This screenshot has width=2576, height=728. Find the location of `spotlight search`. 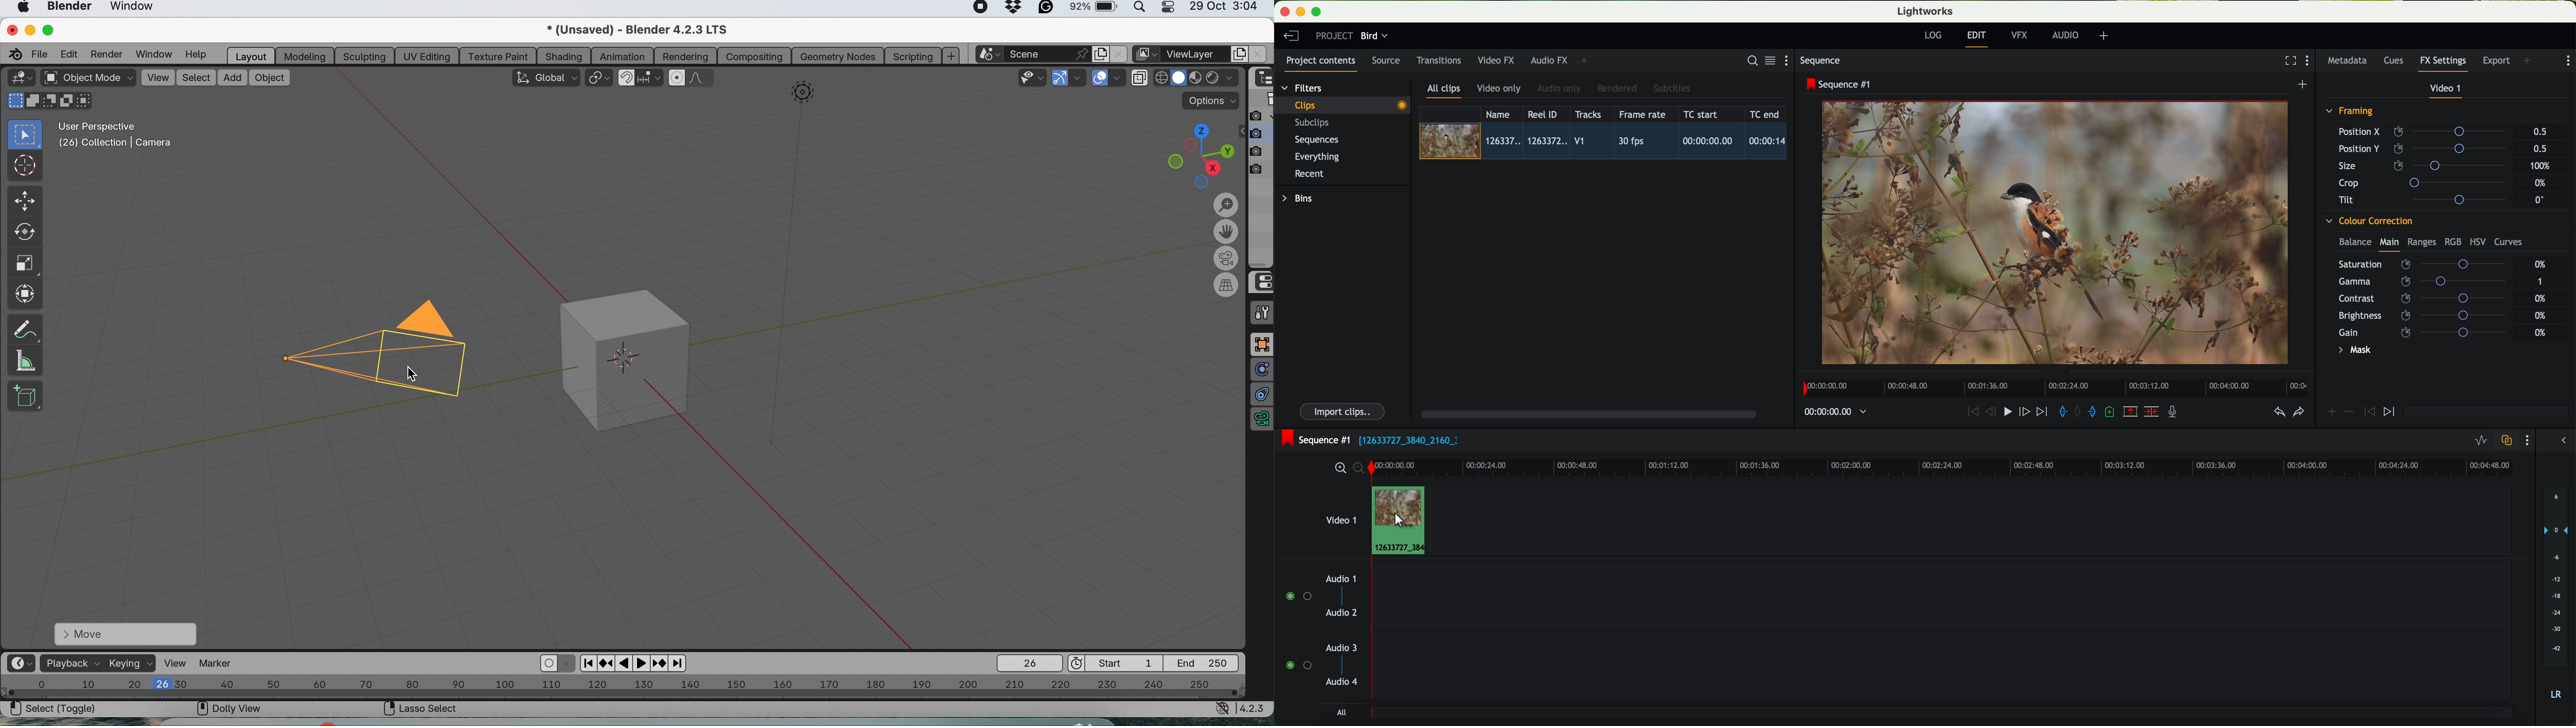

spotlight search is located at coordinates (1142, 10).